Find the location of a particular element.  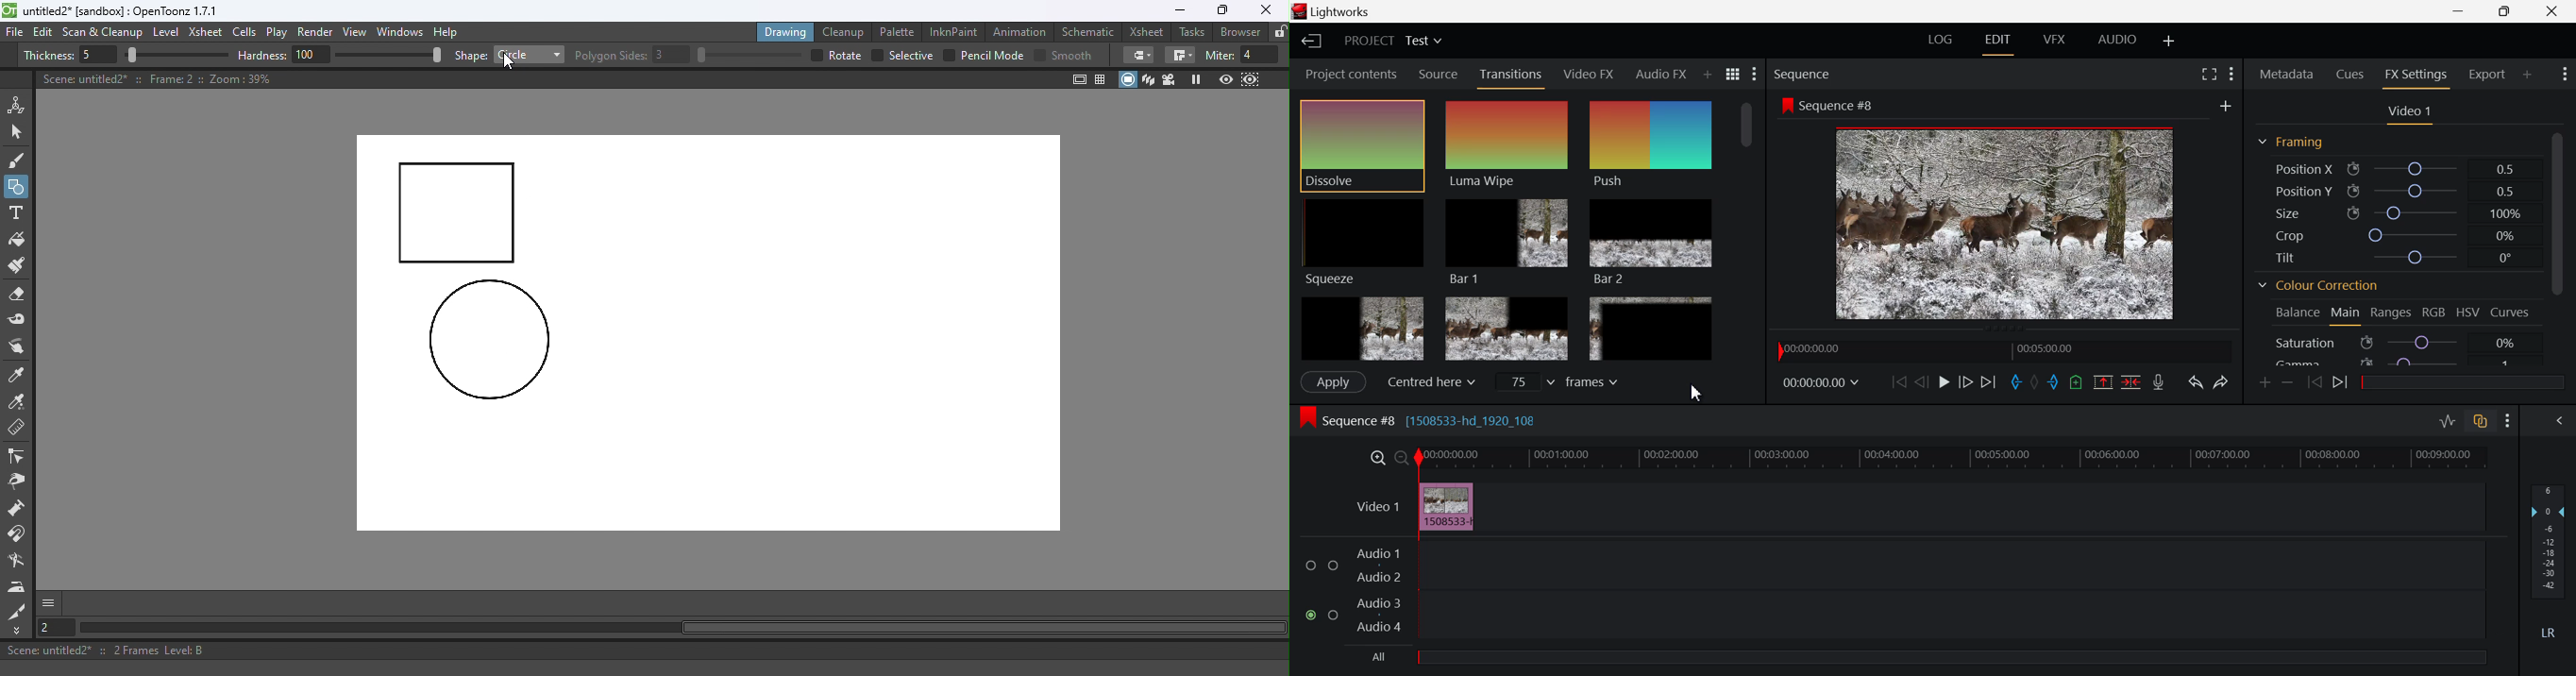

Remove marked section is located at coordinates (2103, 383).